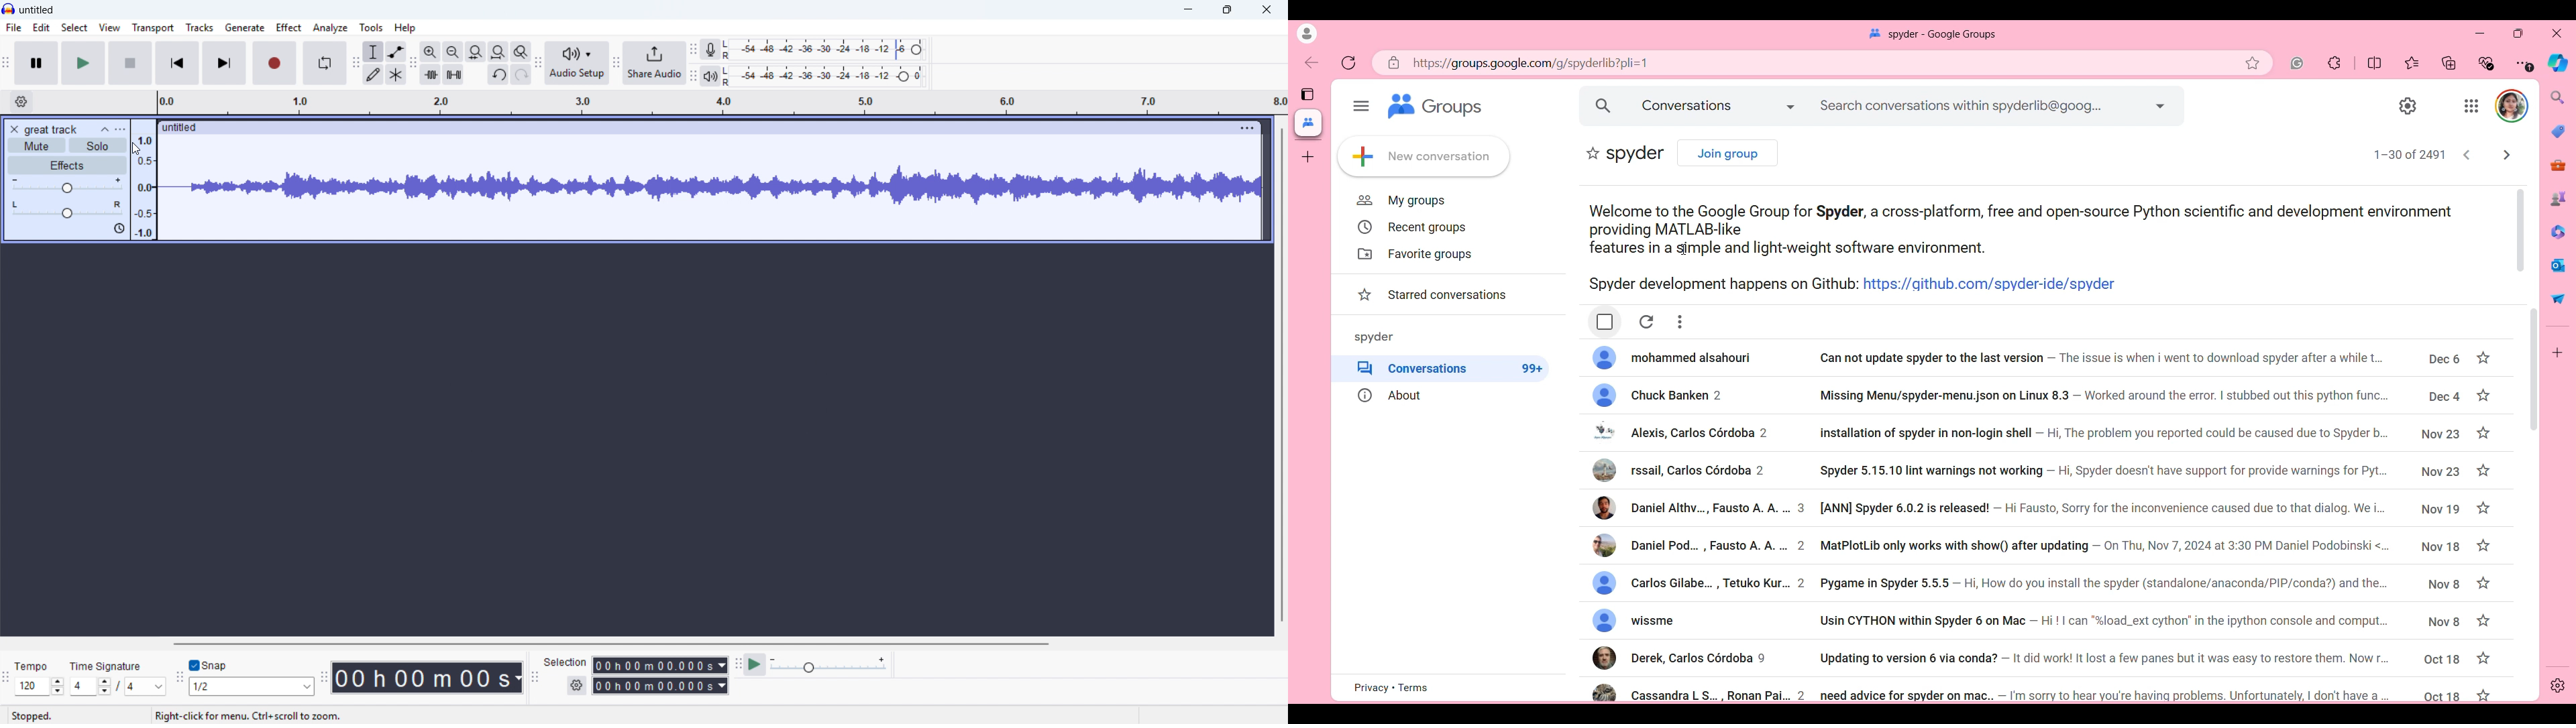  What do you see at coordinates (247, 717) in the screenshot?
I see `right click for meny, ctrl+scroll to zoom` at bounding box center [247, 717].